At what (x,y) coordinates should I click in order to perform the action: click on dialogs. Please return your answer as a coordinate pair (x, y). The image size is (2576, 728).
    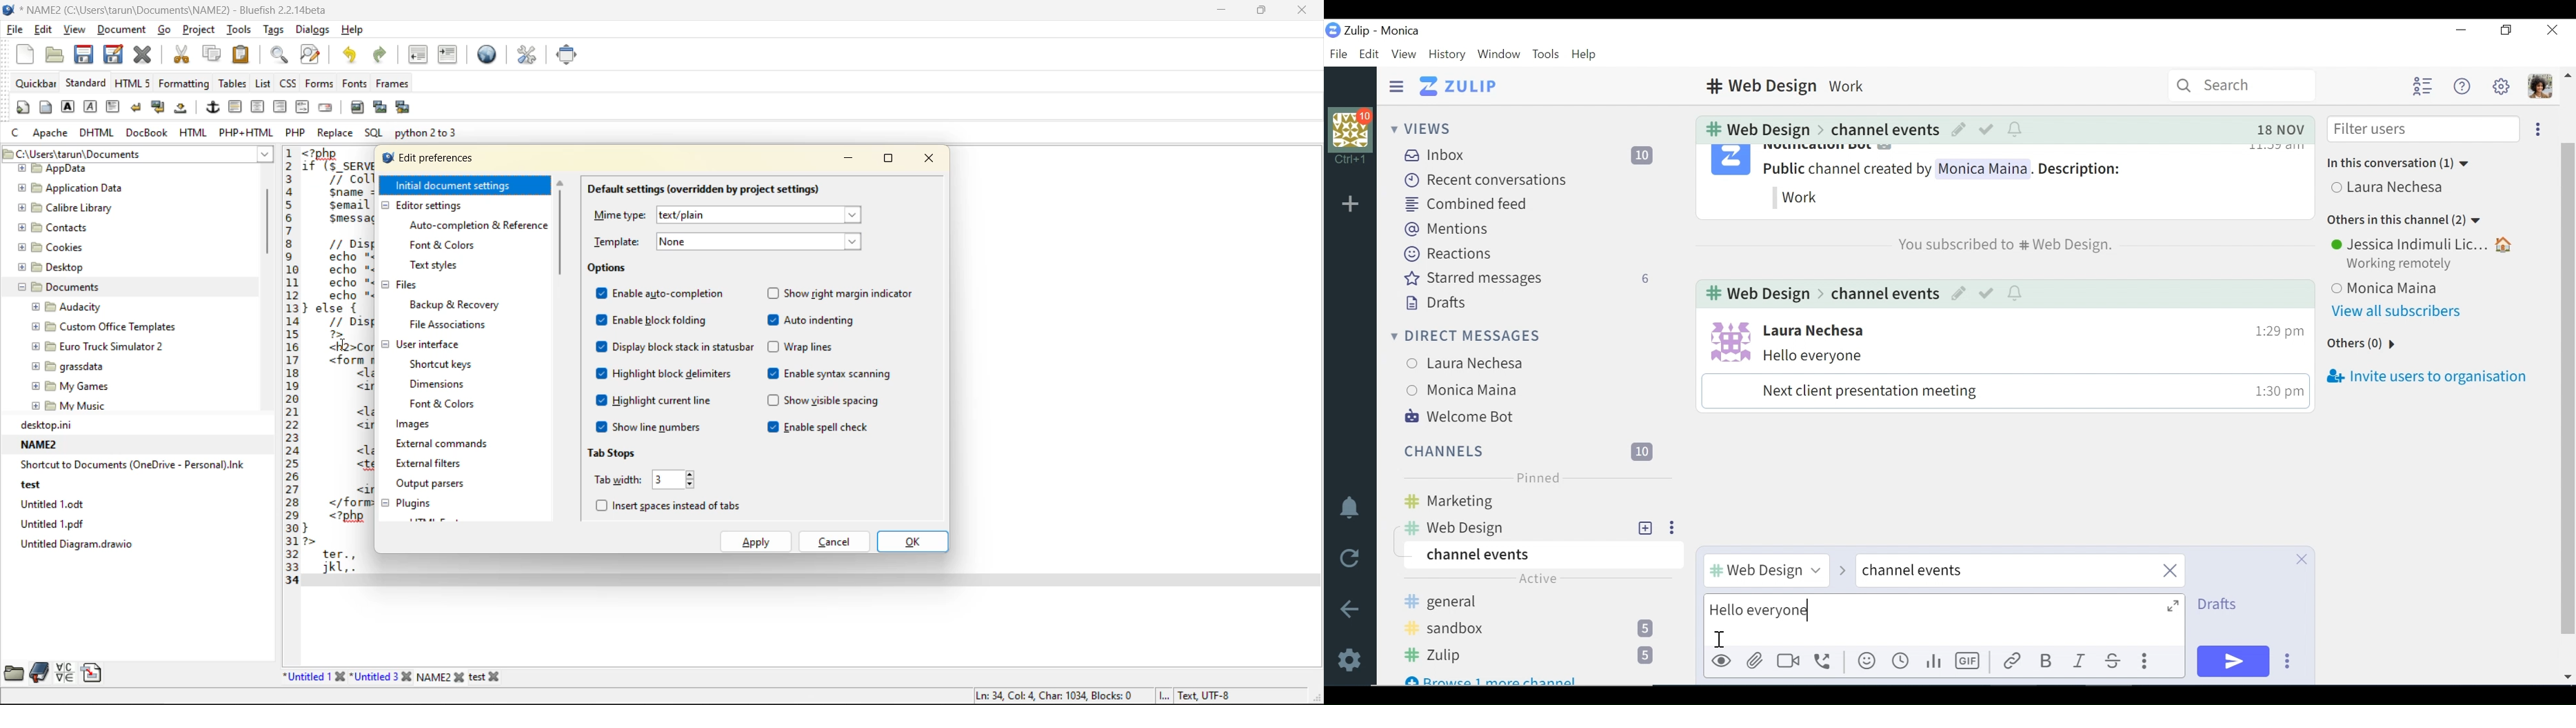
    Looking at the image, I should click on (314, 30).